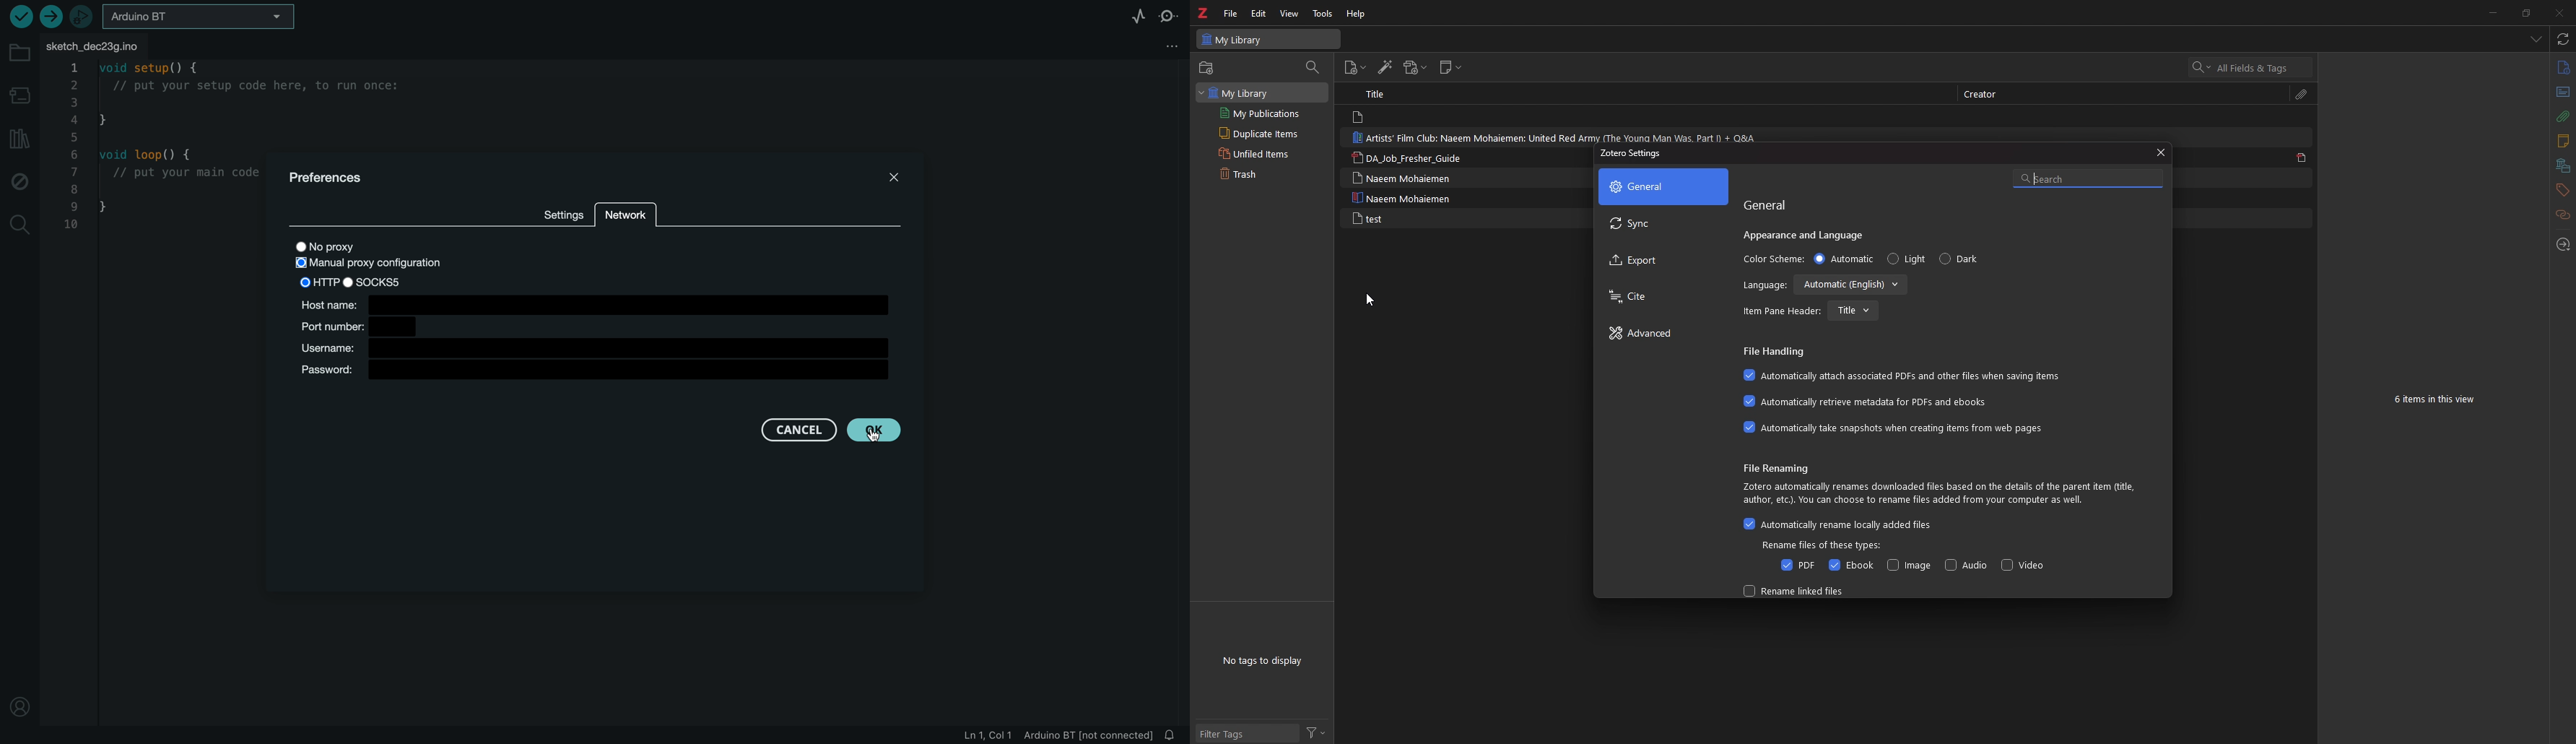  Describe the element at coordinates (2087, 176) in the screenshot. I see `search` at that location.